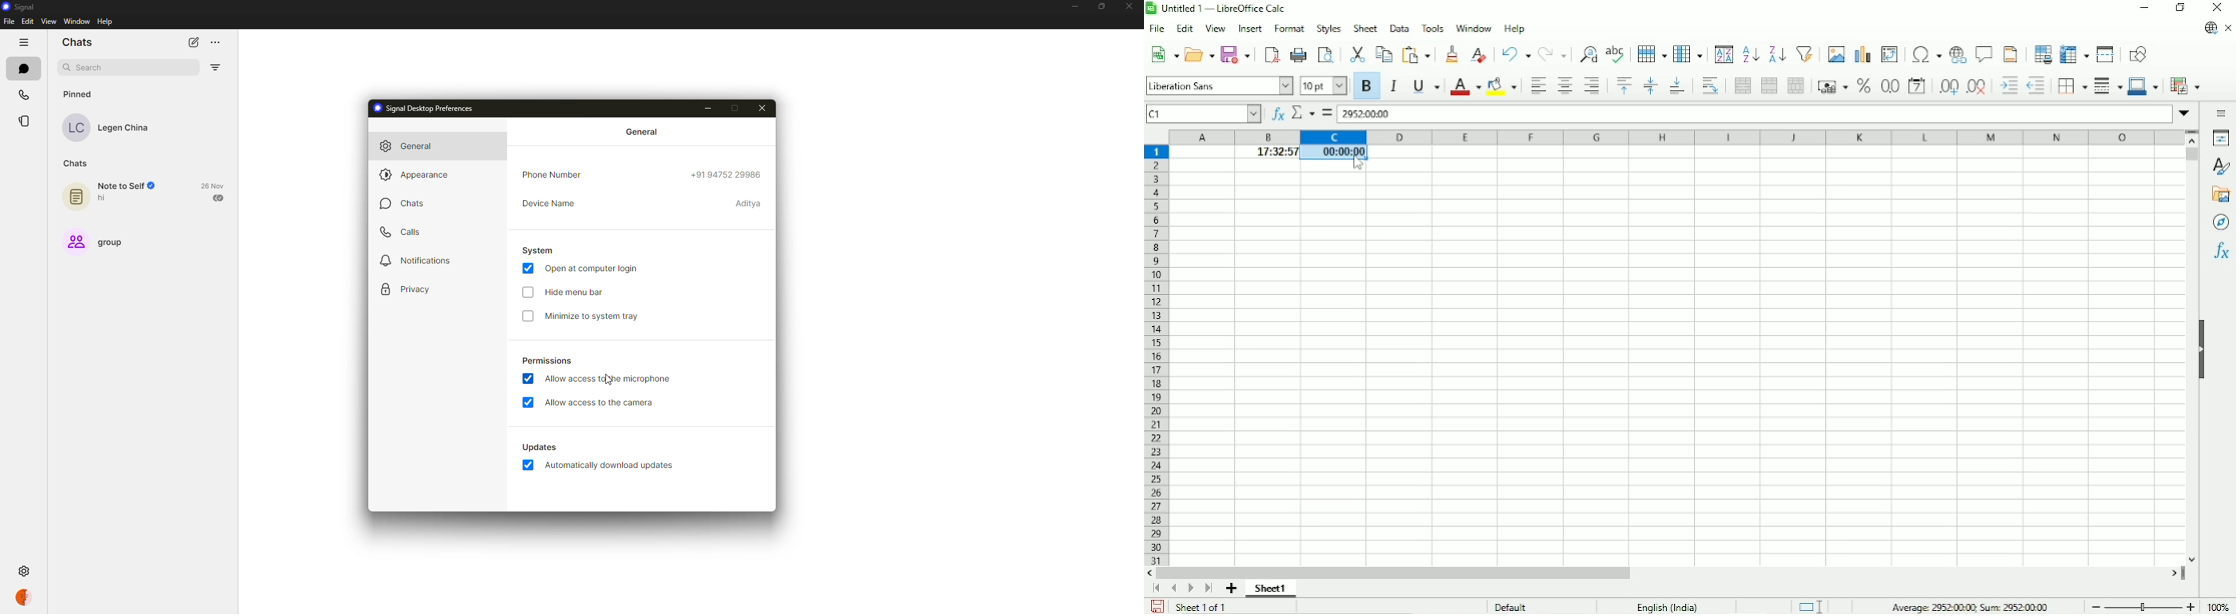 Image resolution: width=2240 pixels, height=616 pixels. I want to click on group, so click(101, 241).